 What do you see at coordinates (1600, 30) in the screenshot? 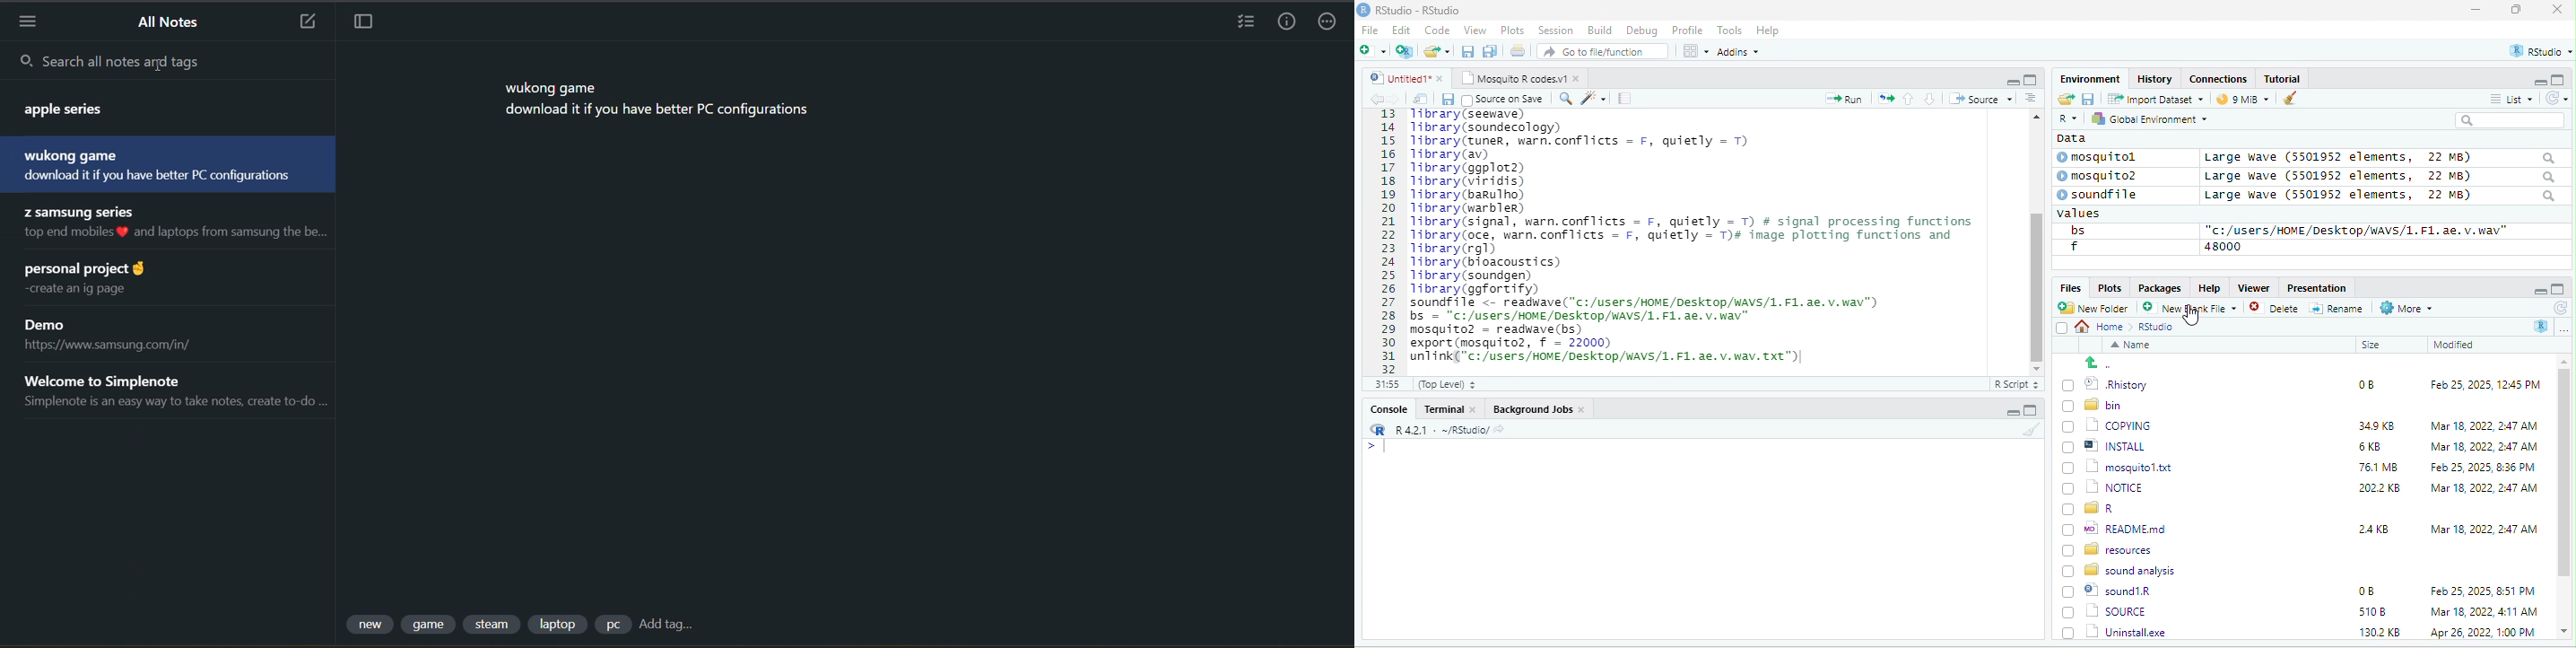
I see `Build` at bounding box center [1600, 30].